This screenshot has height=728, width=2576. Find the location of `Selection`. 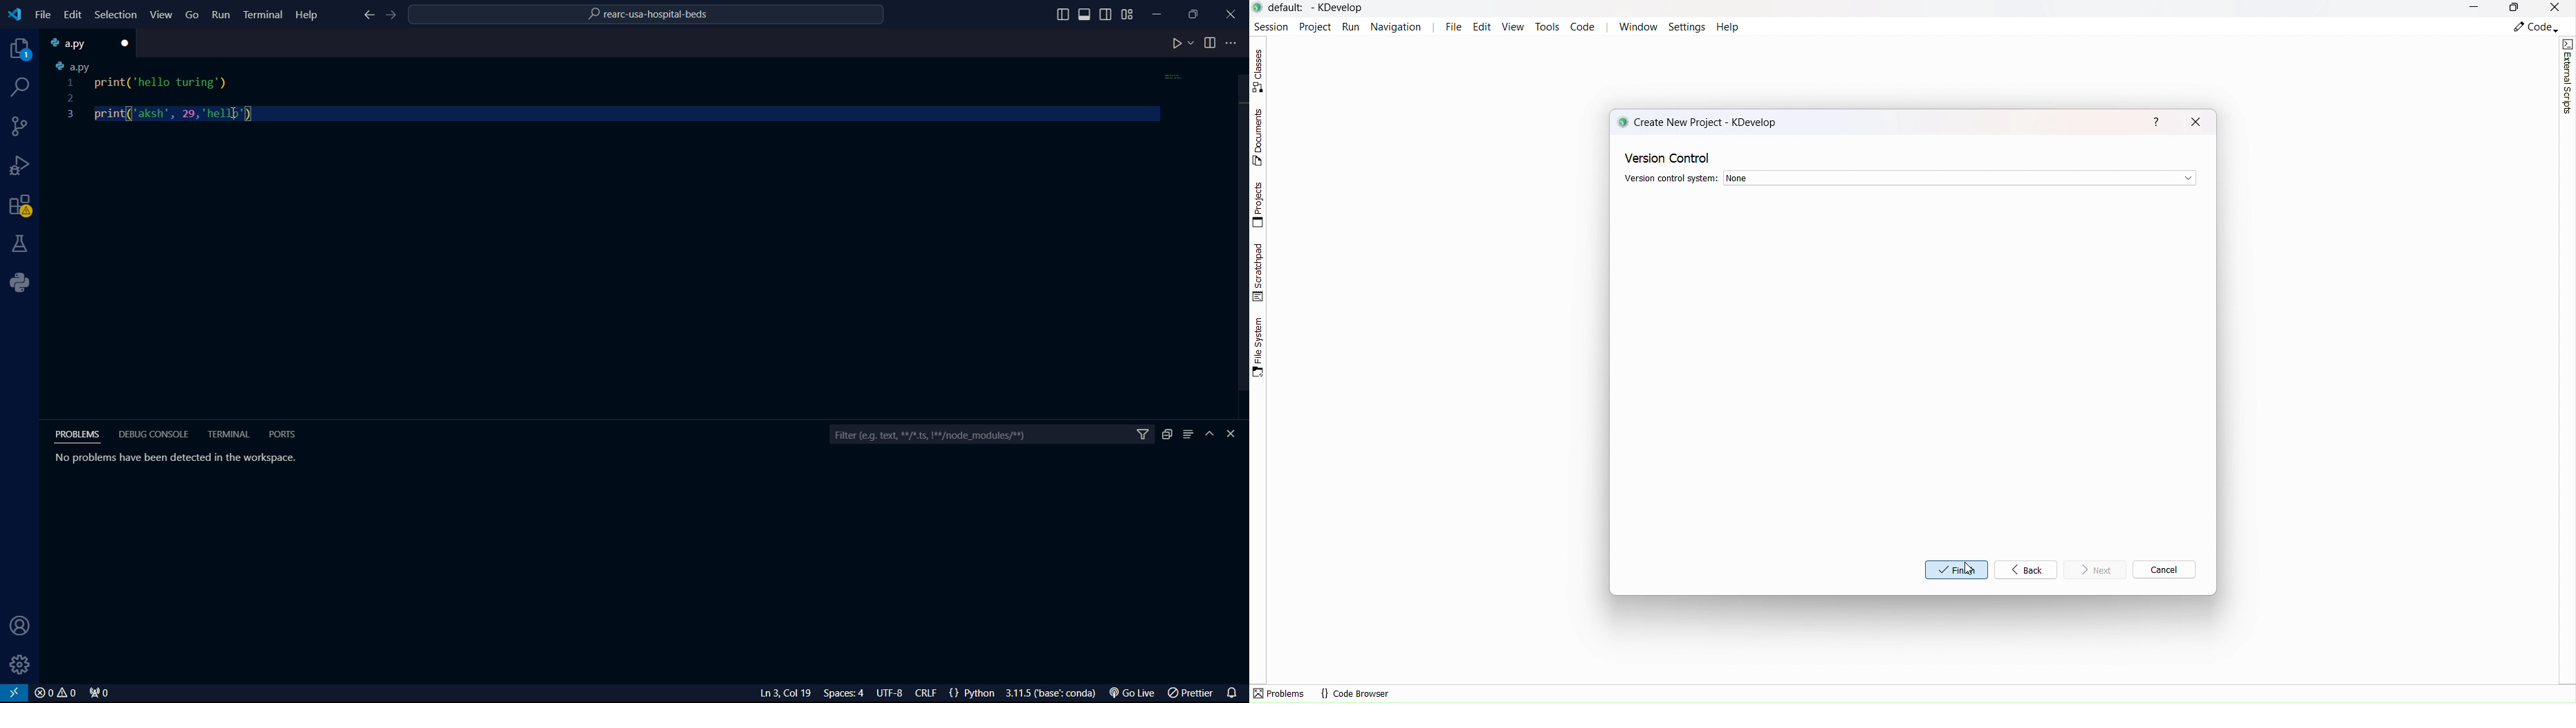

Selection is located at coordinates (118, 16).